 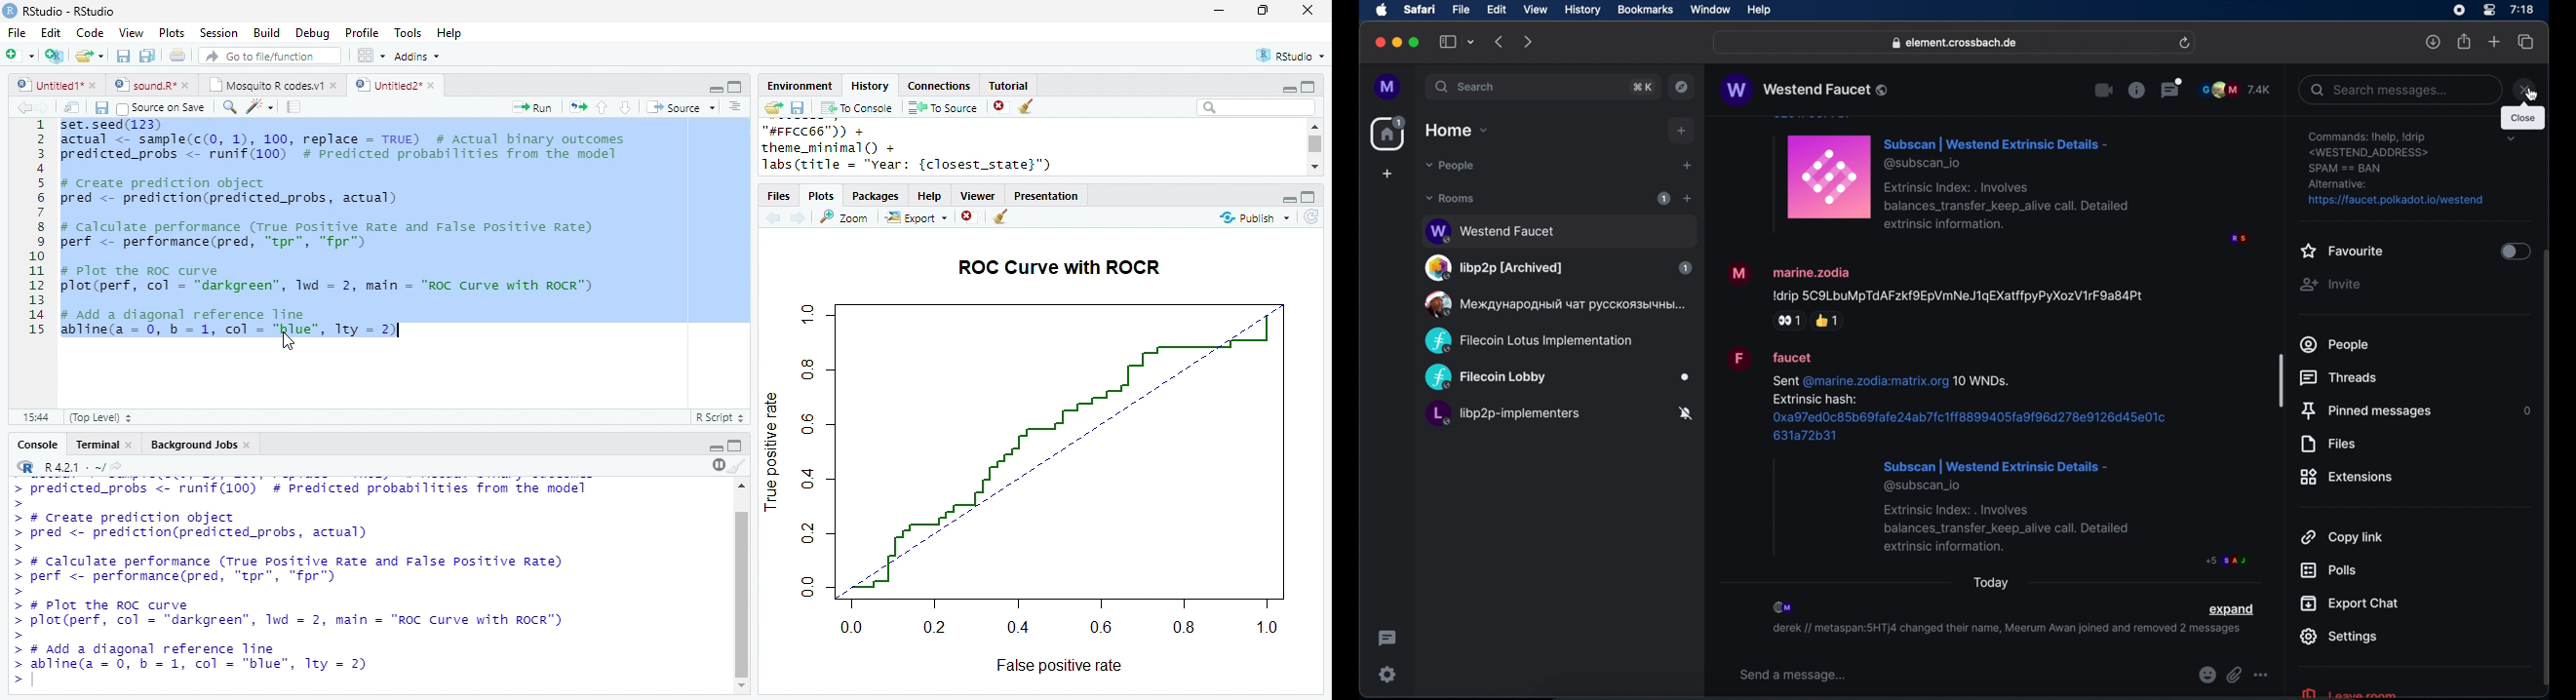 What do you see at coordinates (291, 575) in the screenshot?
I see `> # Calculate performance (True Positive Rate and False Positive Rate)
> perf <- performance(pred, "tpr", fpr")
>` at bounding box center [291, 575].